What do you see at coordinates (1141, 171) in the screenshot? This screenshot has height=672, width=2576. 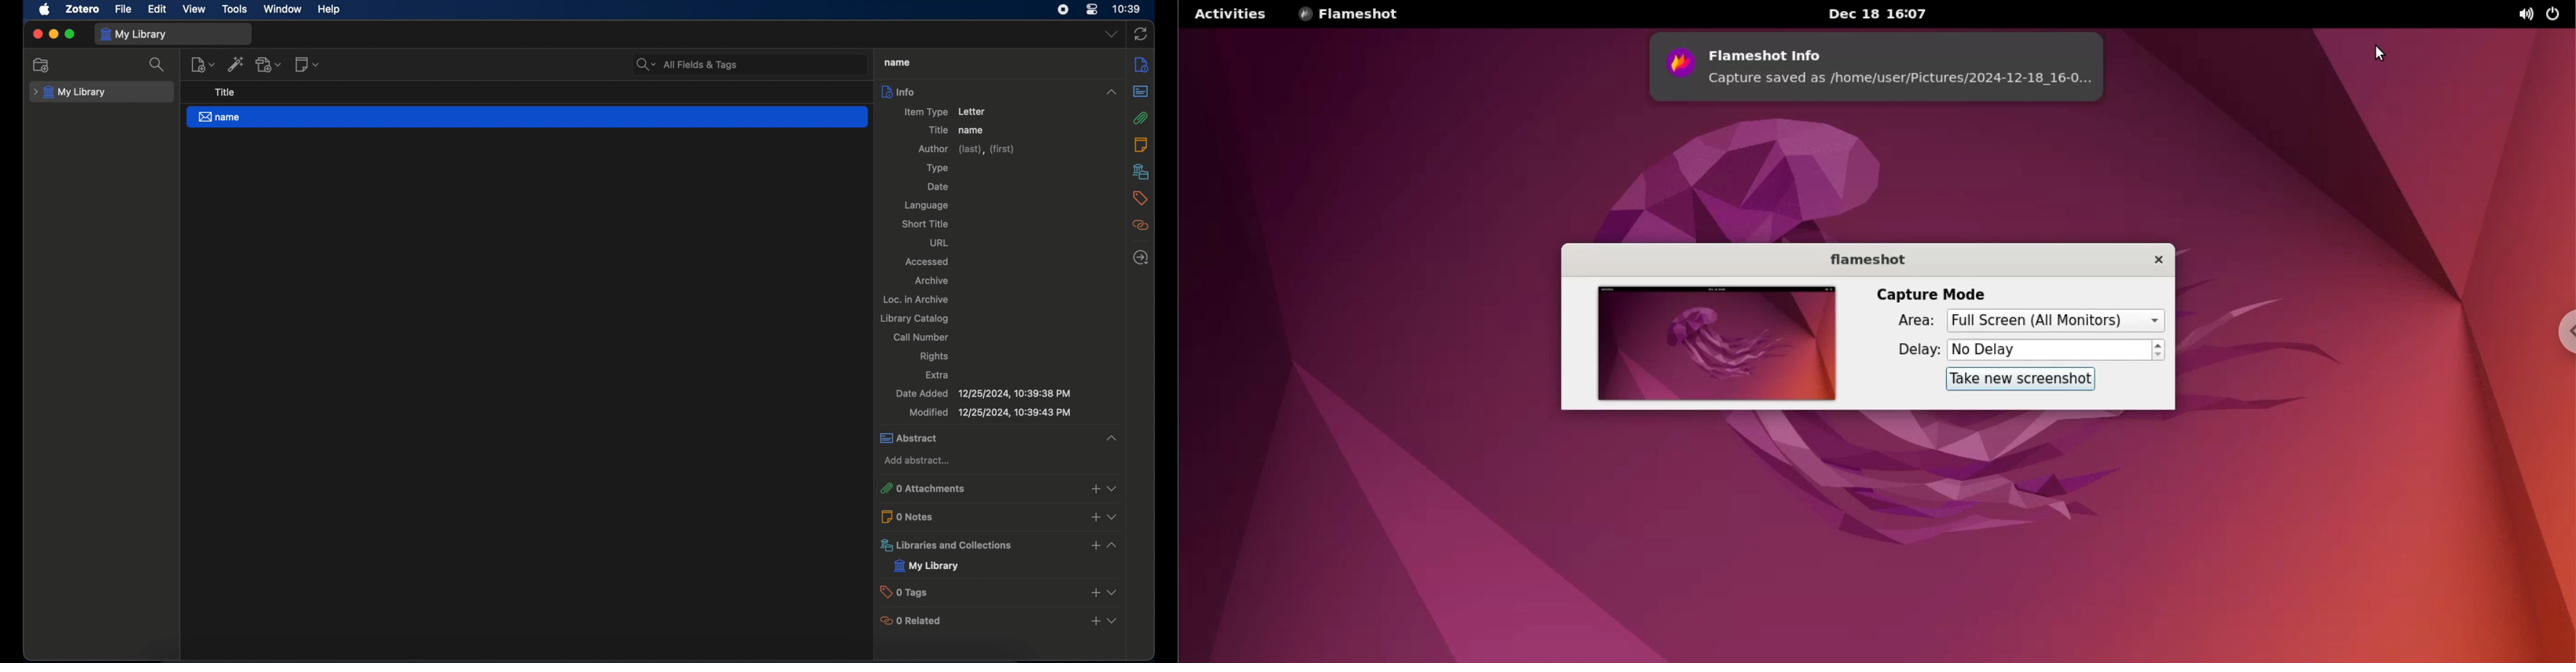 I see `libraries` at bounding box center [1141, 171].